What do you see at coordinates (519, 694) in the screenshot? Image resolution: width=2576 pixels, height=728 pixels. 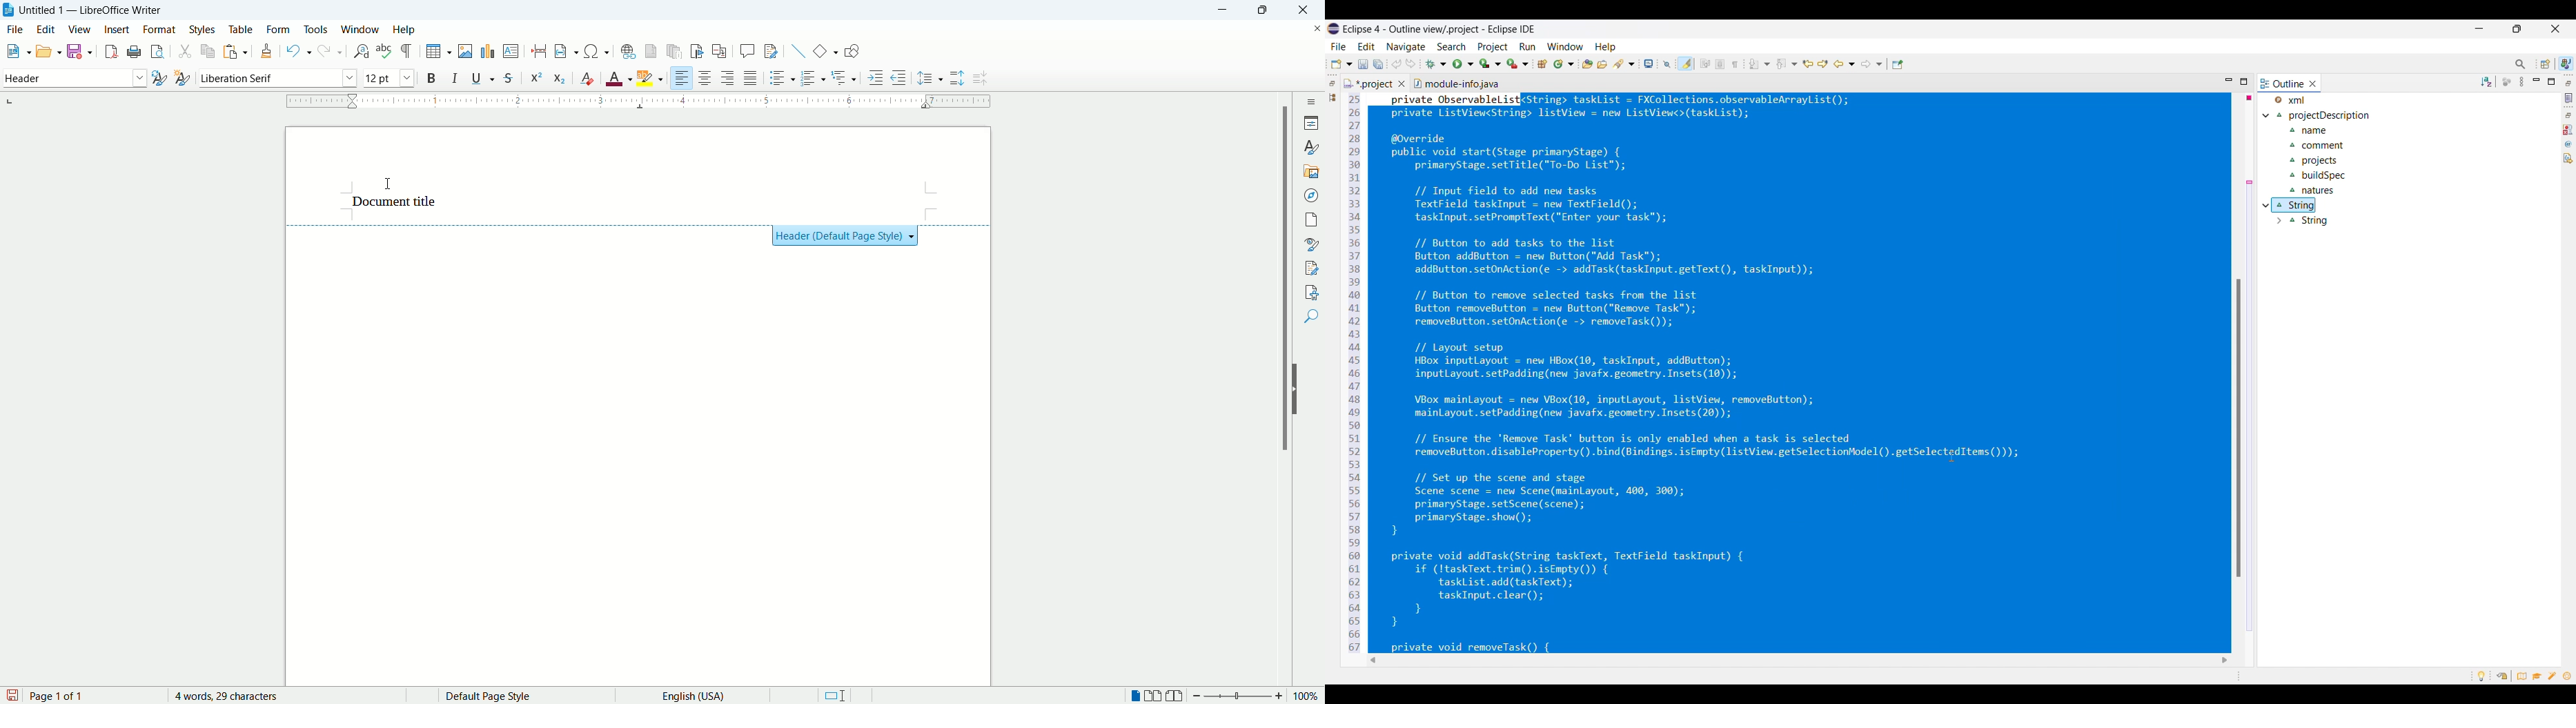 I see `page style` at bounding box center [519, 694].